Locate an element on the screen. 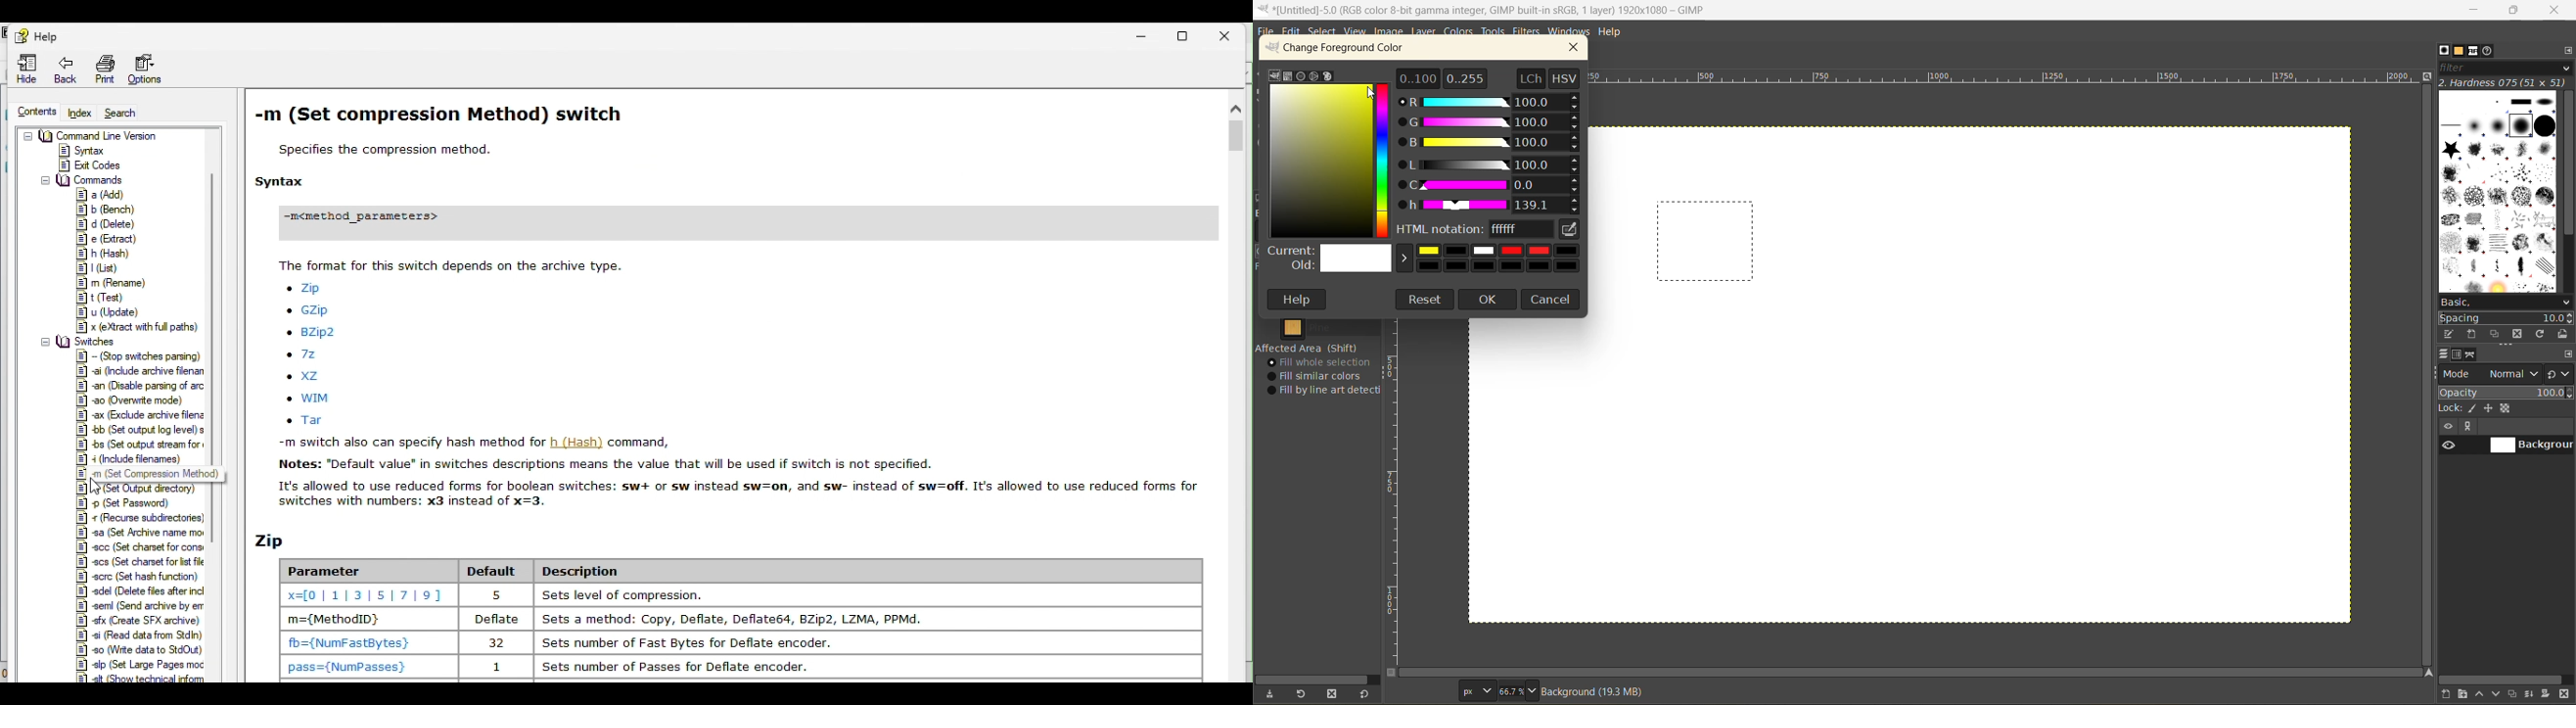  opacity is located at coordinates (2506, 393).